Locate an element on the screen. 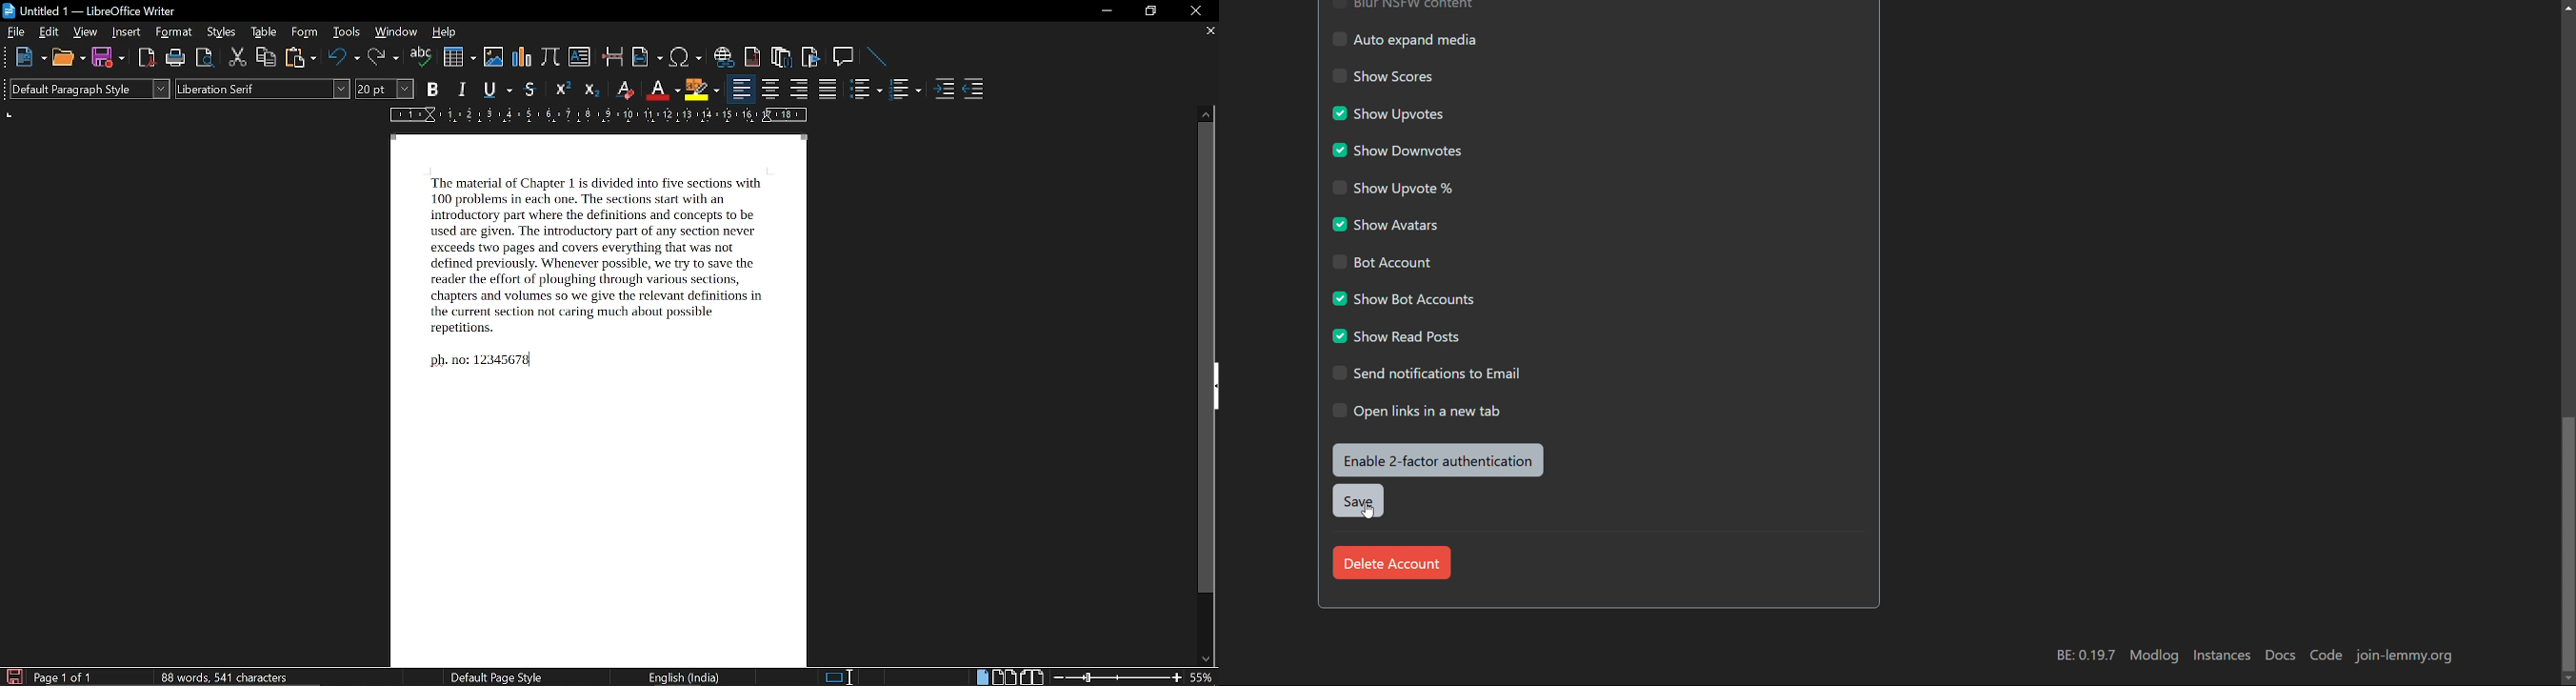 Image resolution: width=2576 pixels, height=700 pixels. close is located at coordinates (1197, 10).